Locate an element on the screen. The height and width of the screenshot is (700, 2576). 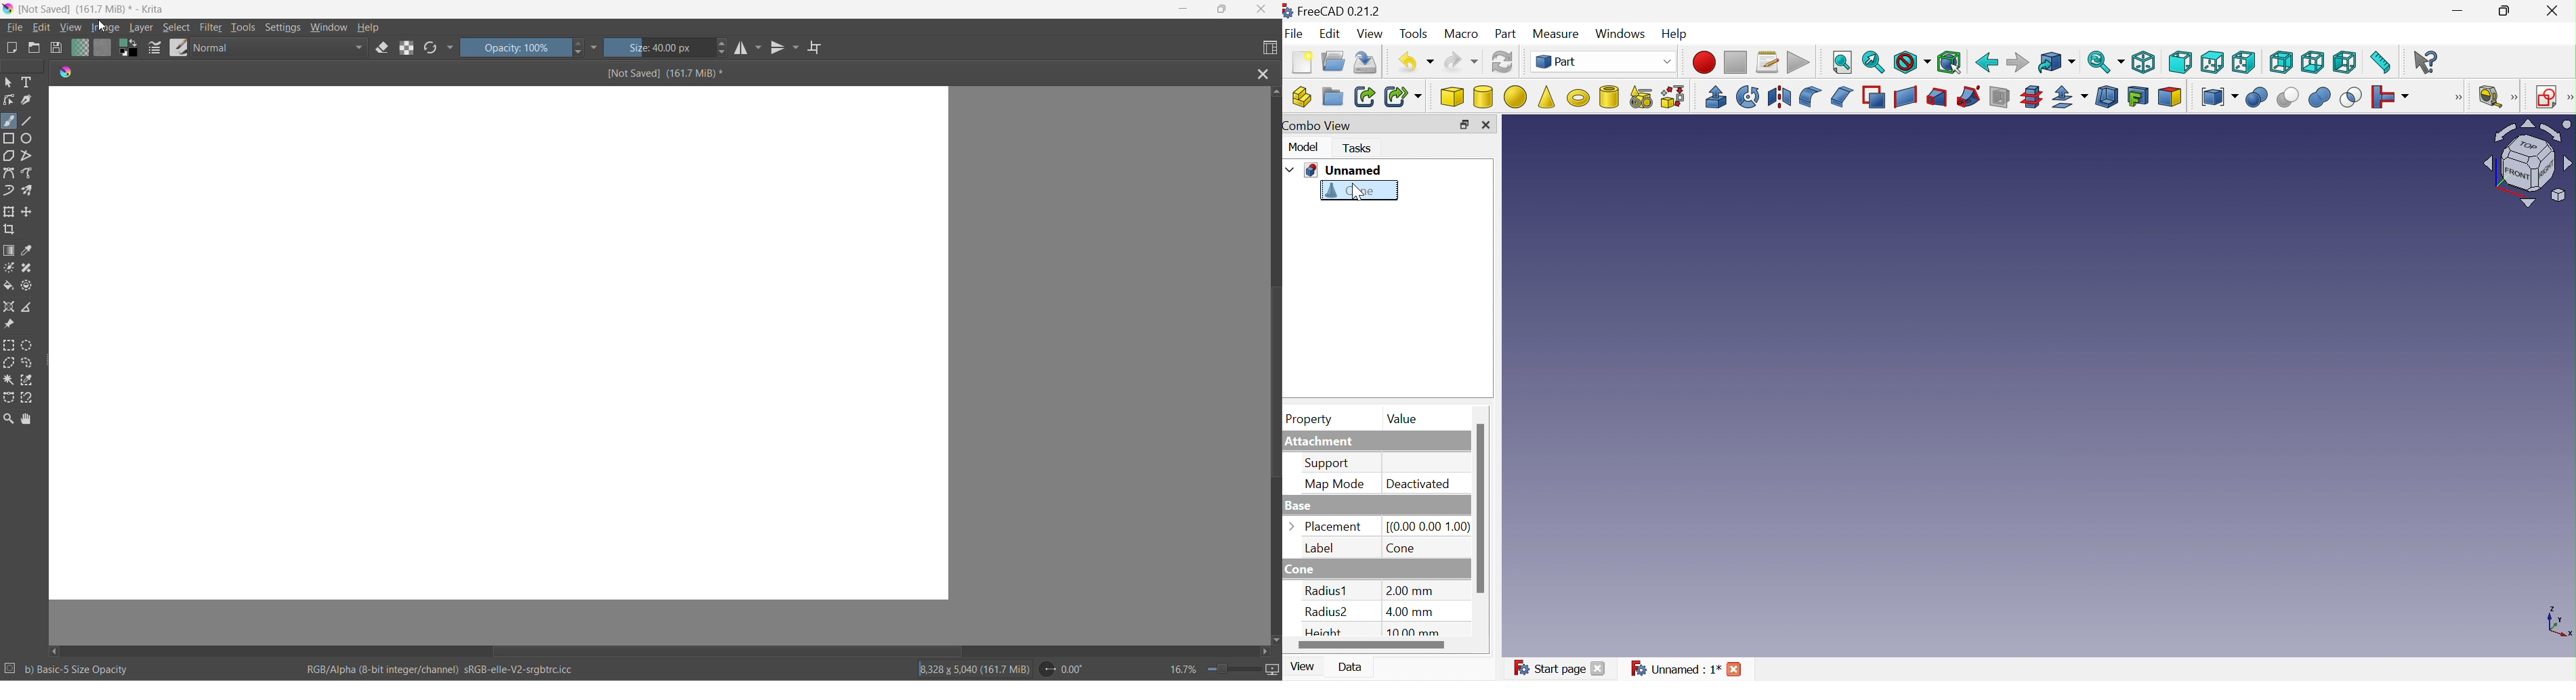
Measure is located at coordinates (1555, 32).